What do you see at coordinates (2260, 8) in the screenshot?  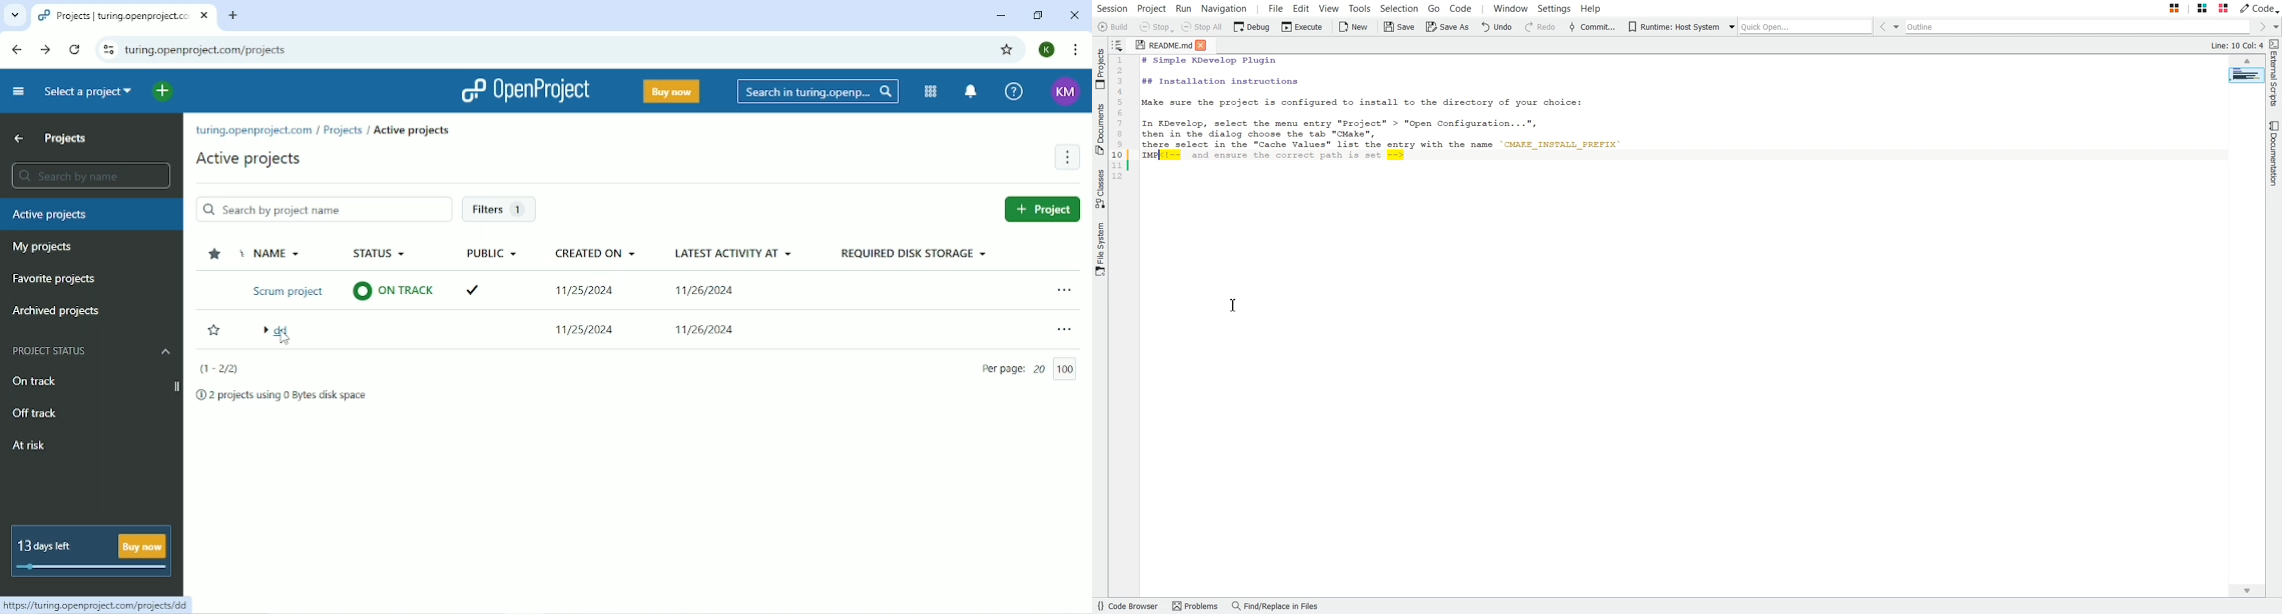 I see `Code` at bounding box center [2260, 8].